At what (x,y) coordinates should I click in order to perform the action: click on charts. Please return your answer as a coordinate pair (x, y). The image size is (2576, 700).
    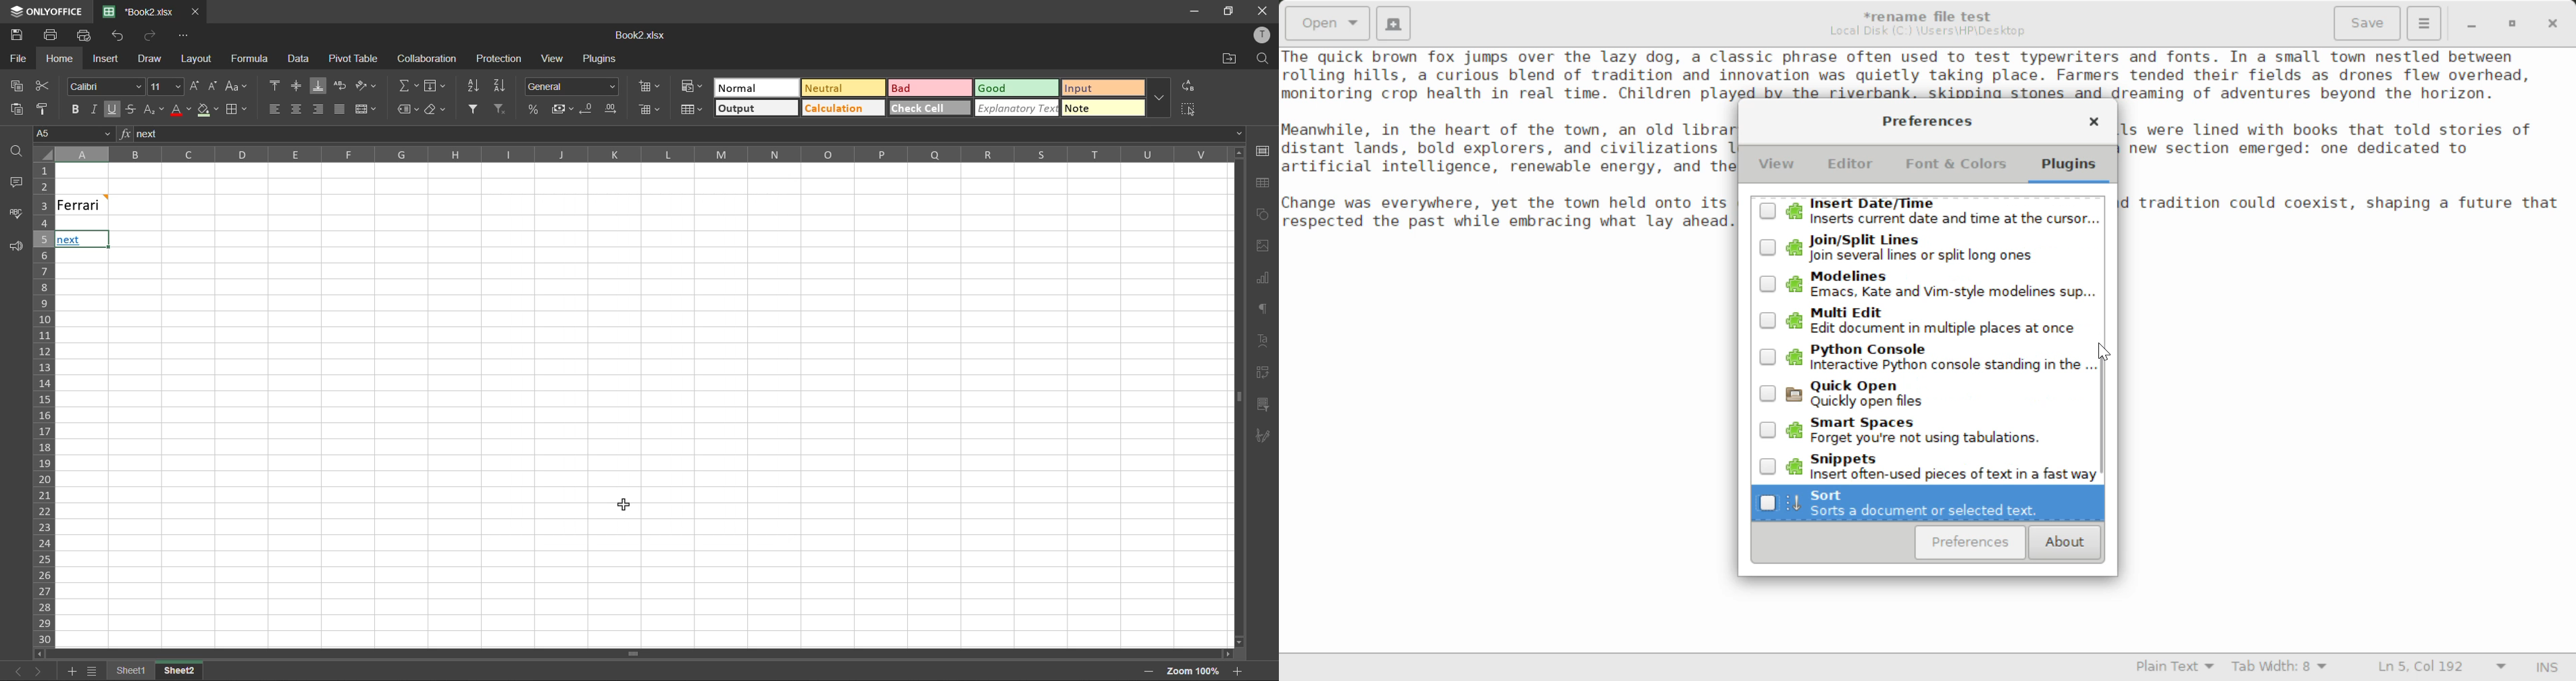
    Looking at the image, I should click on (1263, 279).